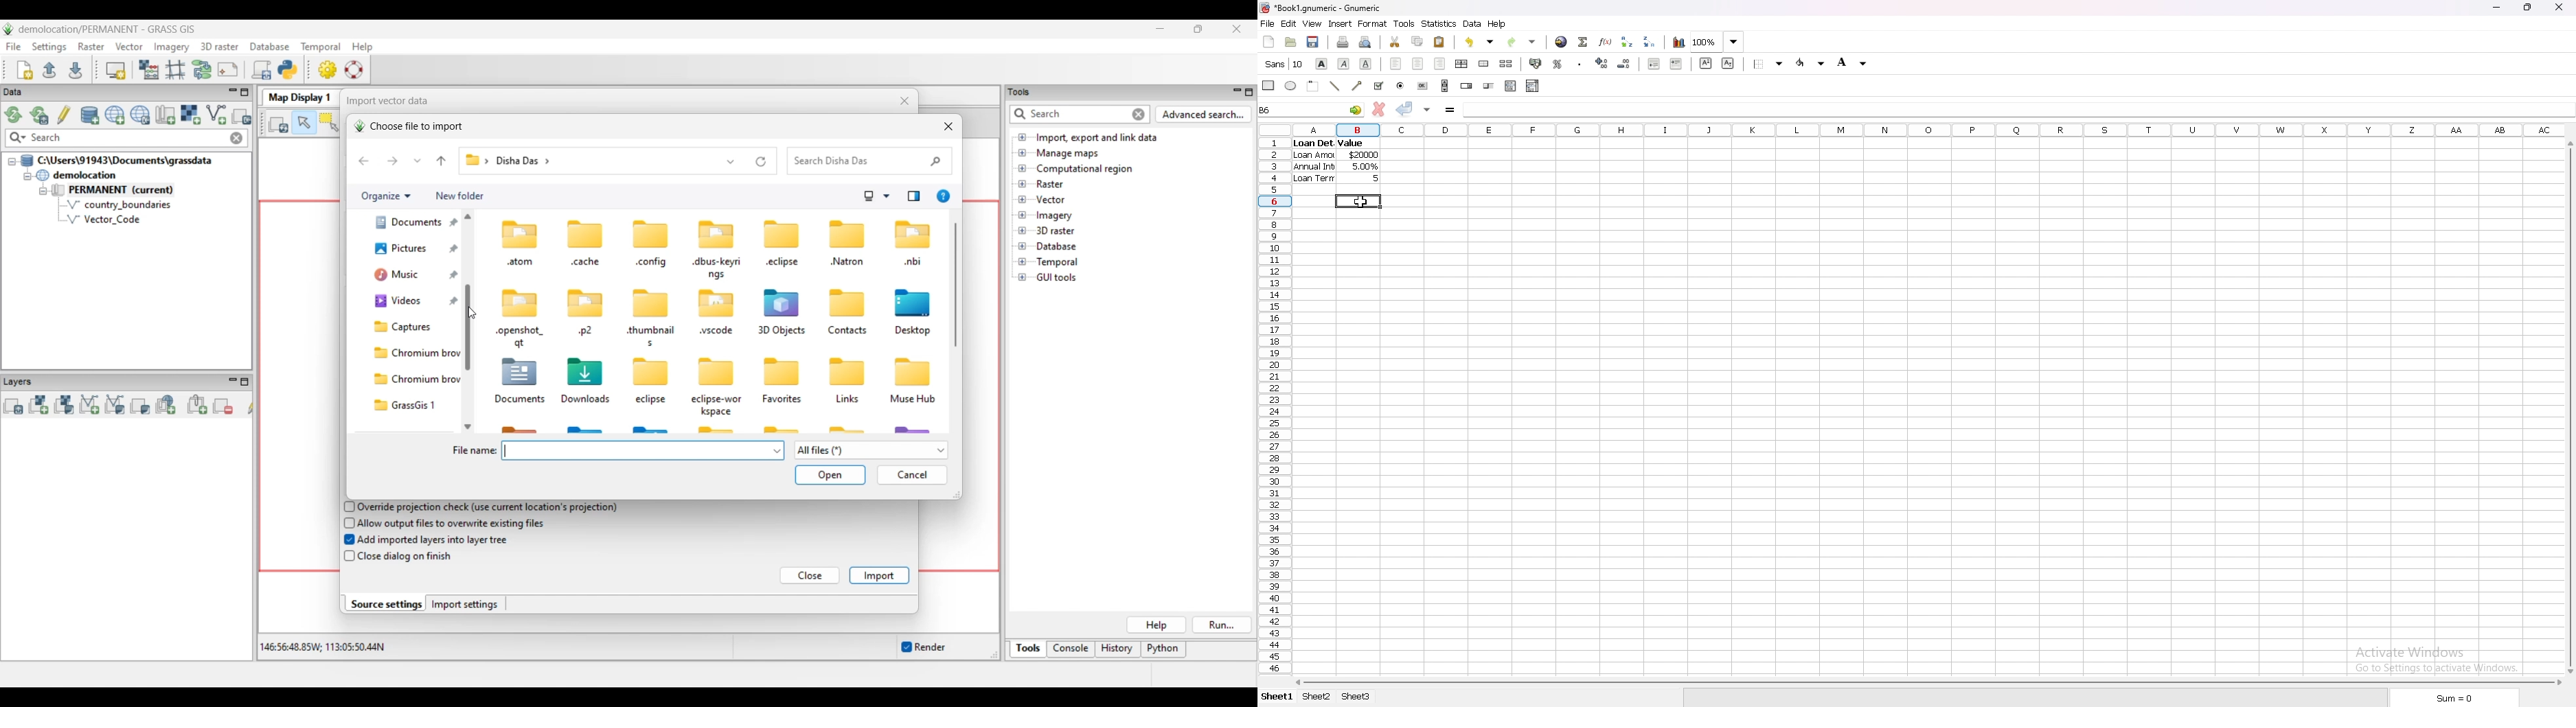 The image size is (2576, 728). What do you see at coordinates (1462, 64) in the screenshot?
I see `centre horizontally` at bounding box center [1462, 64].